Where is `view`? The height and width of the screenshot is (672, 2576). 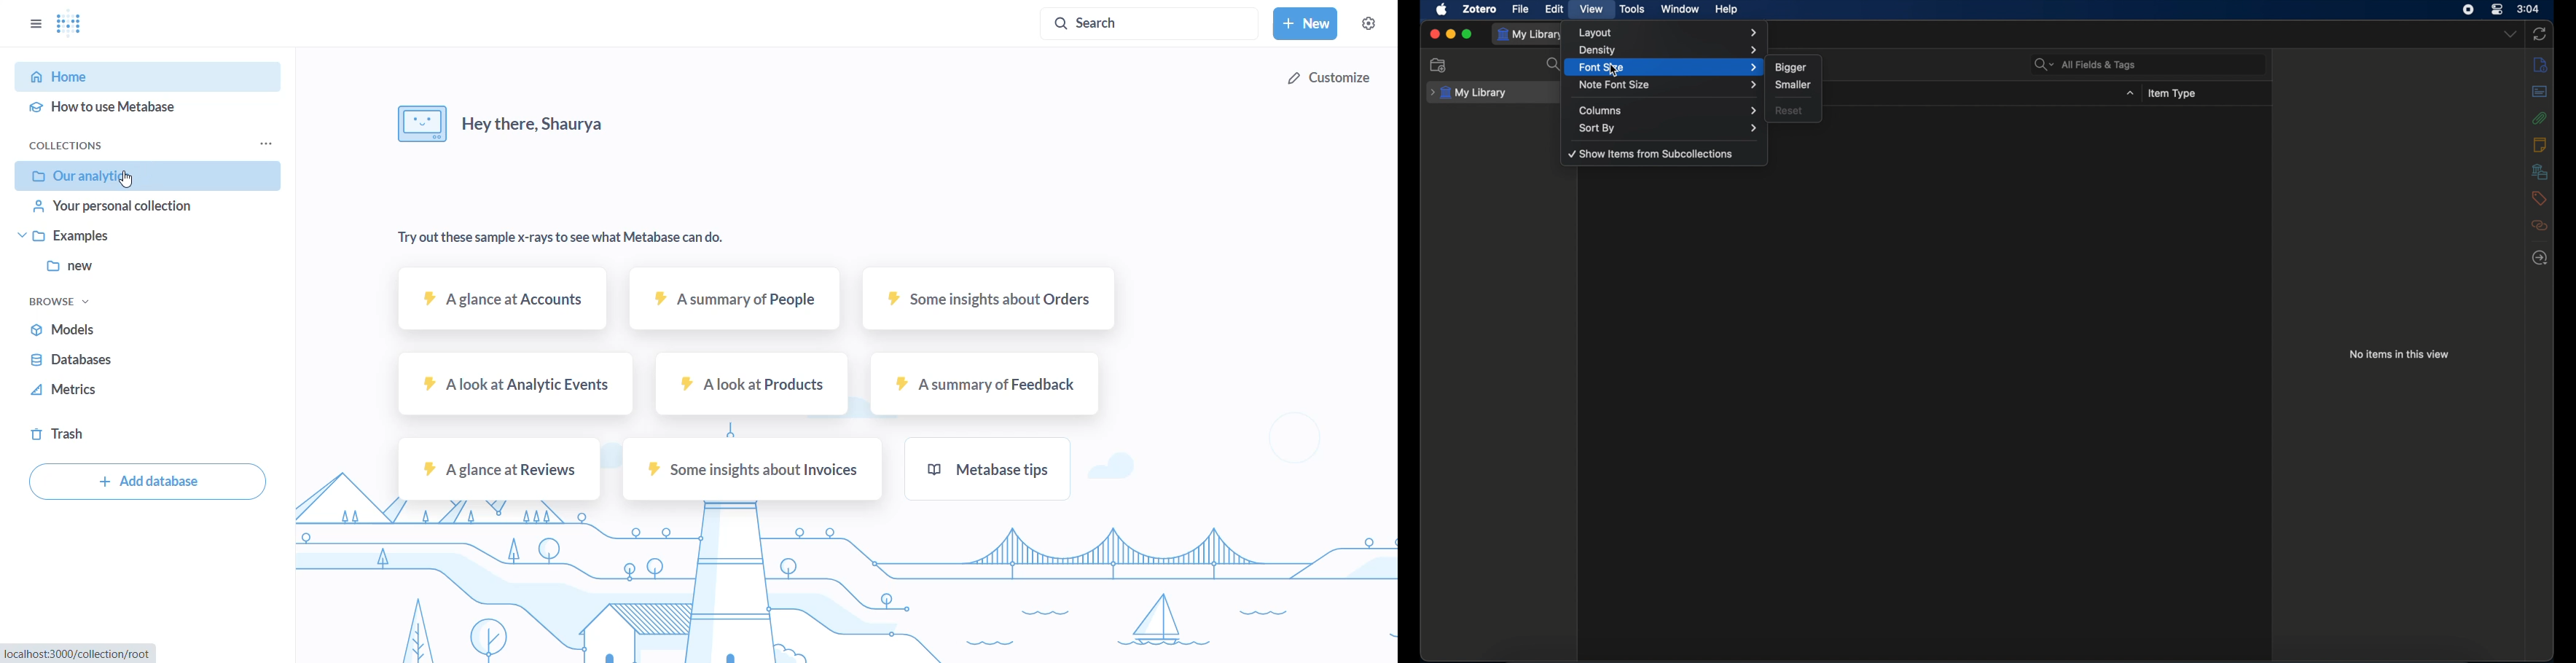 view is located at coordinates (1593, 9).